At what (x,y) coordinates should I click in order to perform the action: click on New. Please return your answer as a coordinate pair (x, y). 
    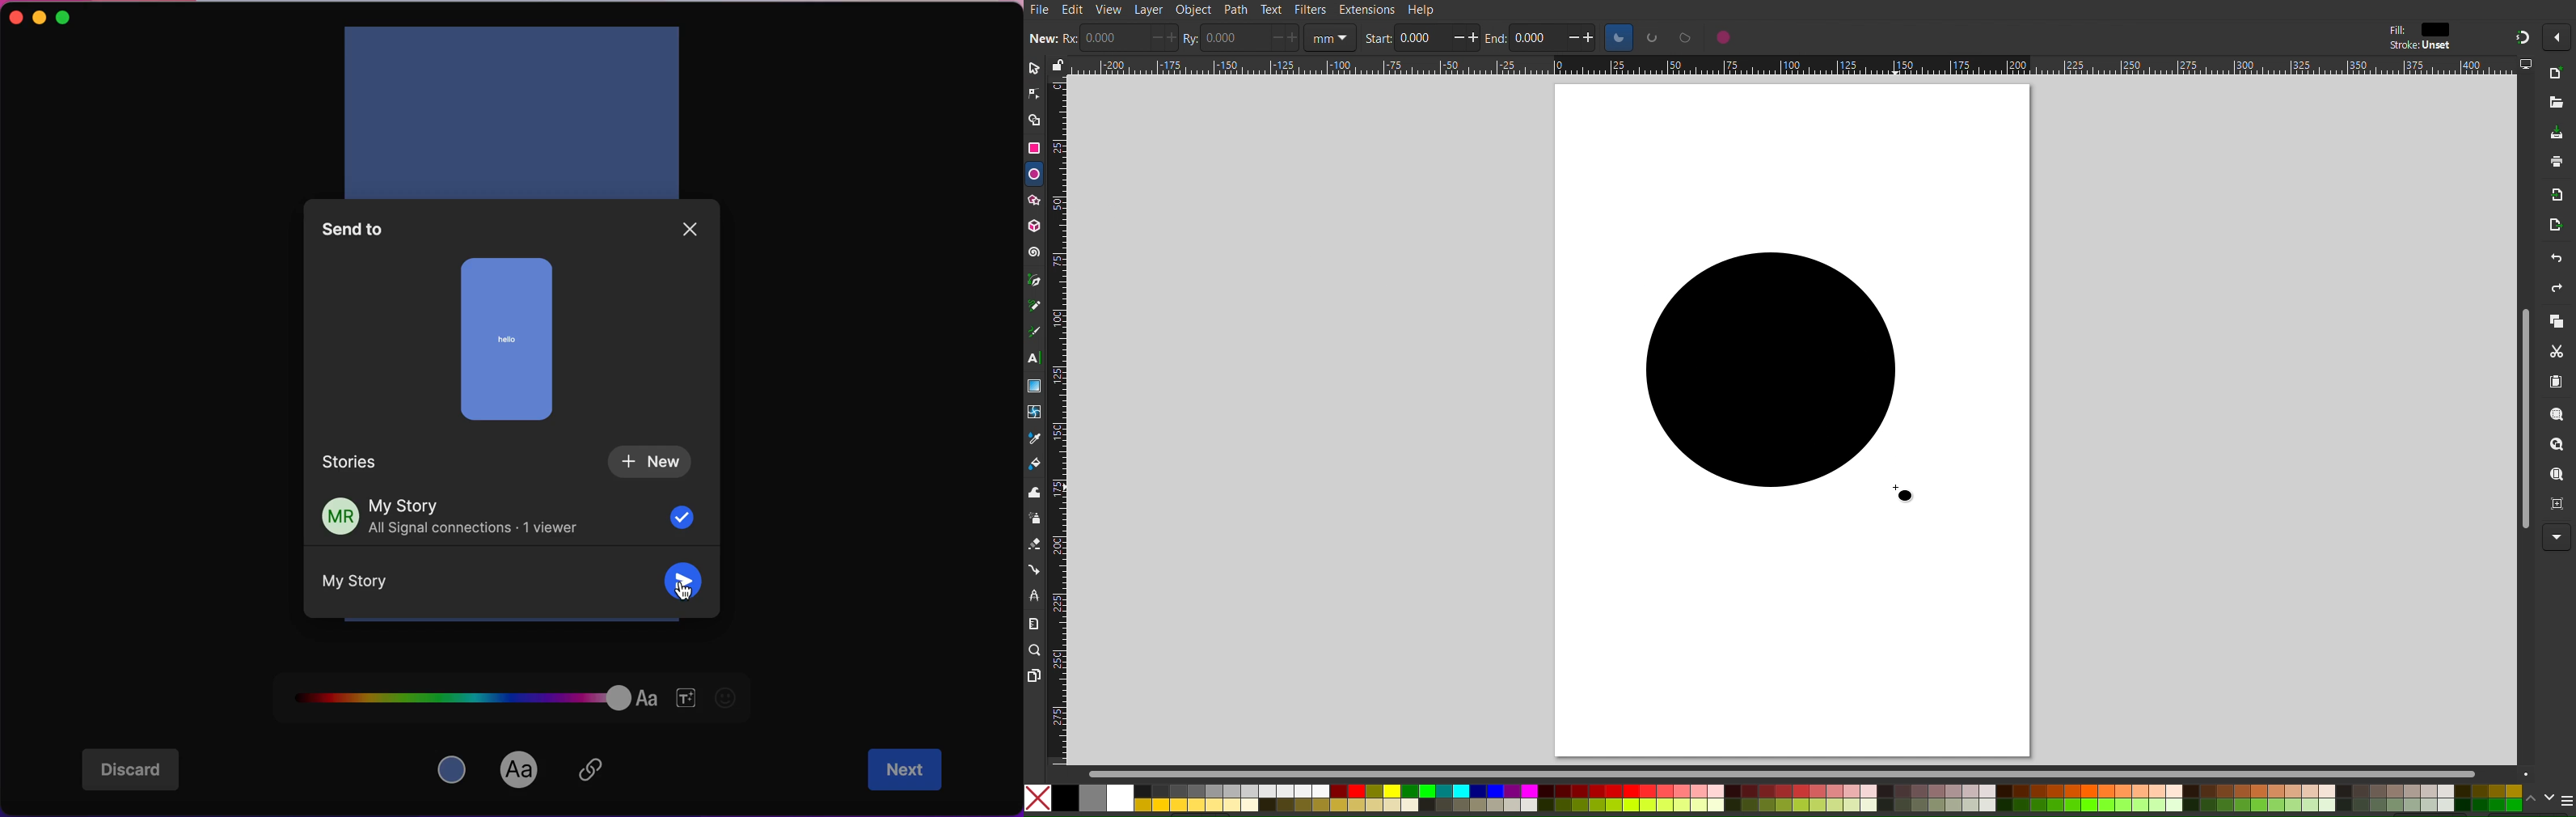
    Looking at the image, I should click on (2560, 78).